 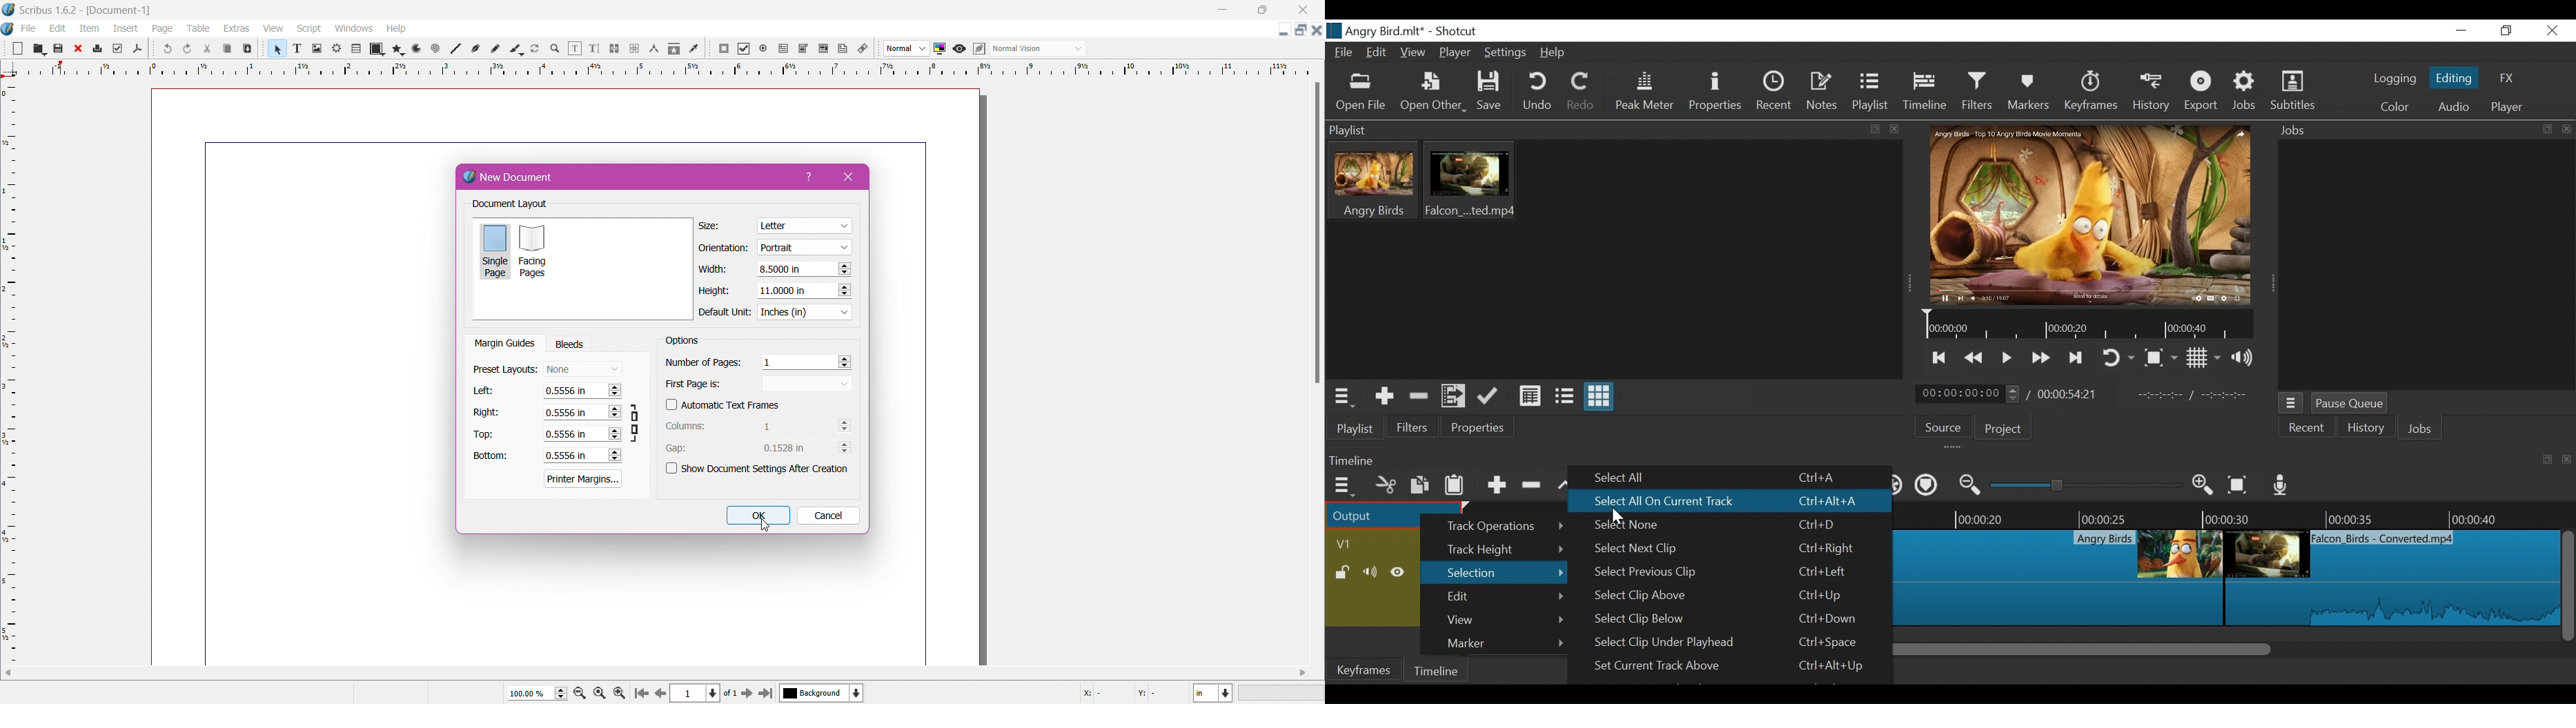 What do you see at coordinates (1397, 572) in the screenshot?
I see `Hide` at bounding box center [1397, 572].